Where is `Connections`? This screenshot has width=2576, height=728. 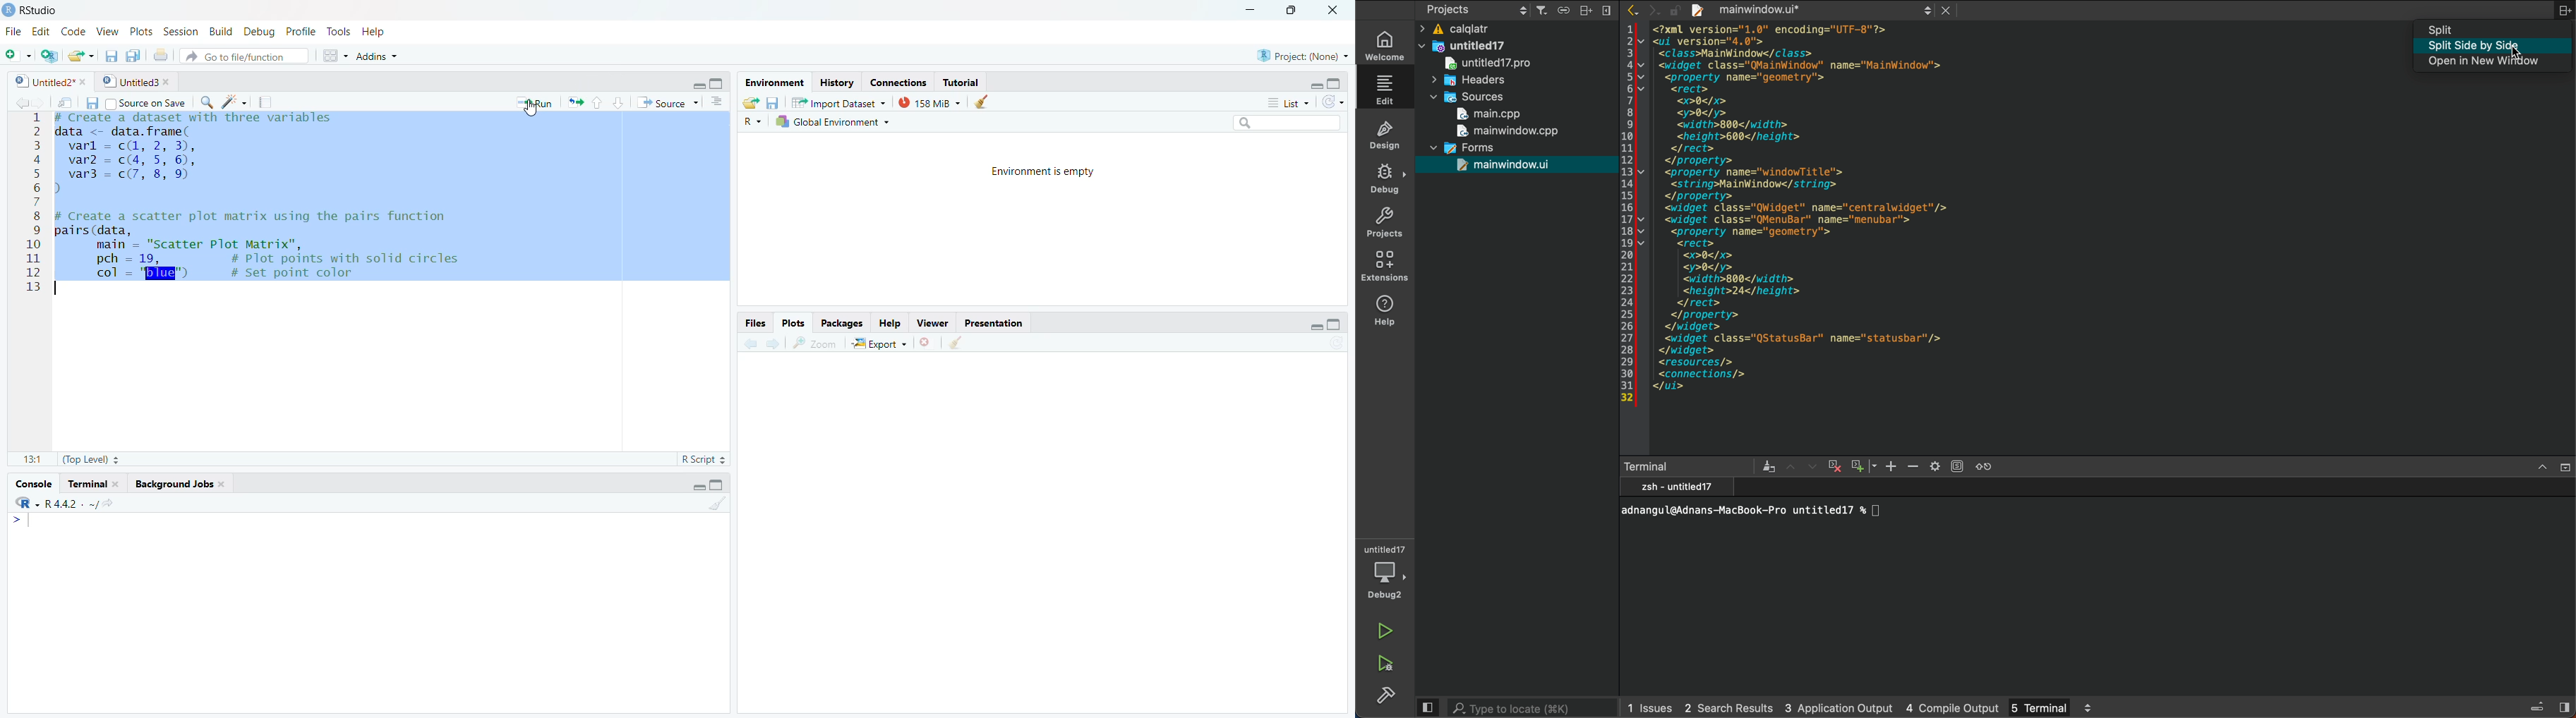
Connections is located at coordinates (896, 80).